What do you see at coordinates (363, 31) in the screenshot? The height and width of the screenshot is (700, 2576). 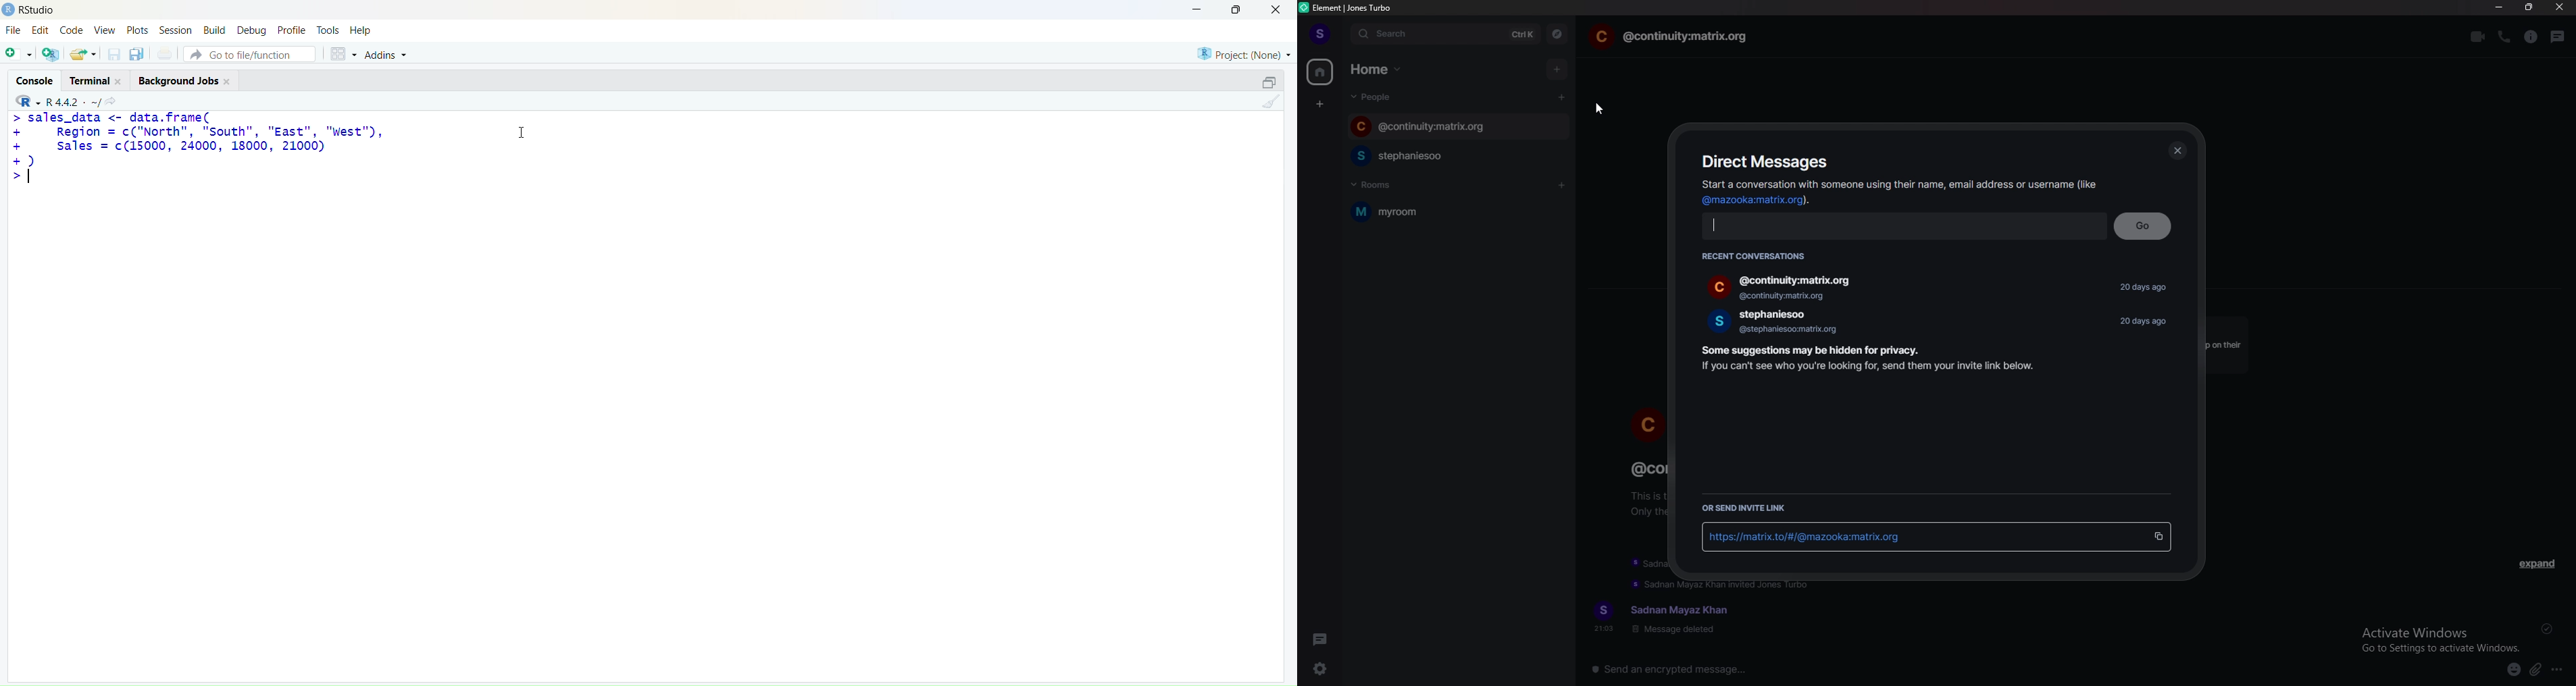 I see `Help` at bounding box center [363, 31].